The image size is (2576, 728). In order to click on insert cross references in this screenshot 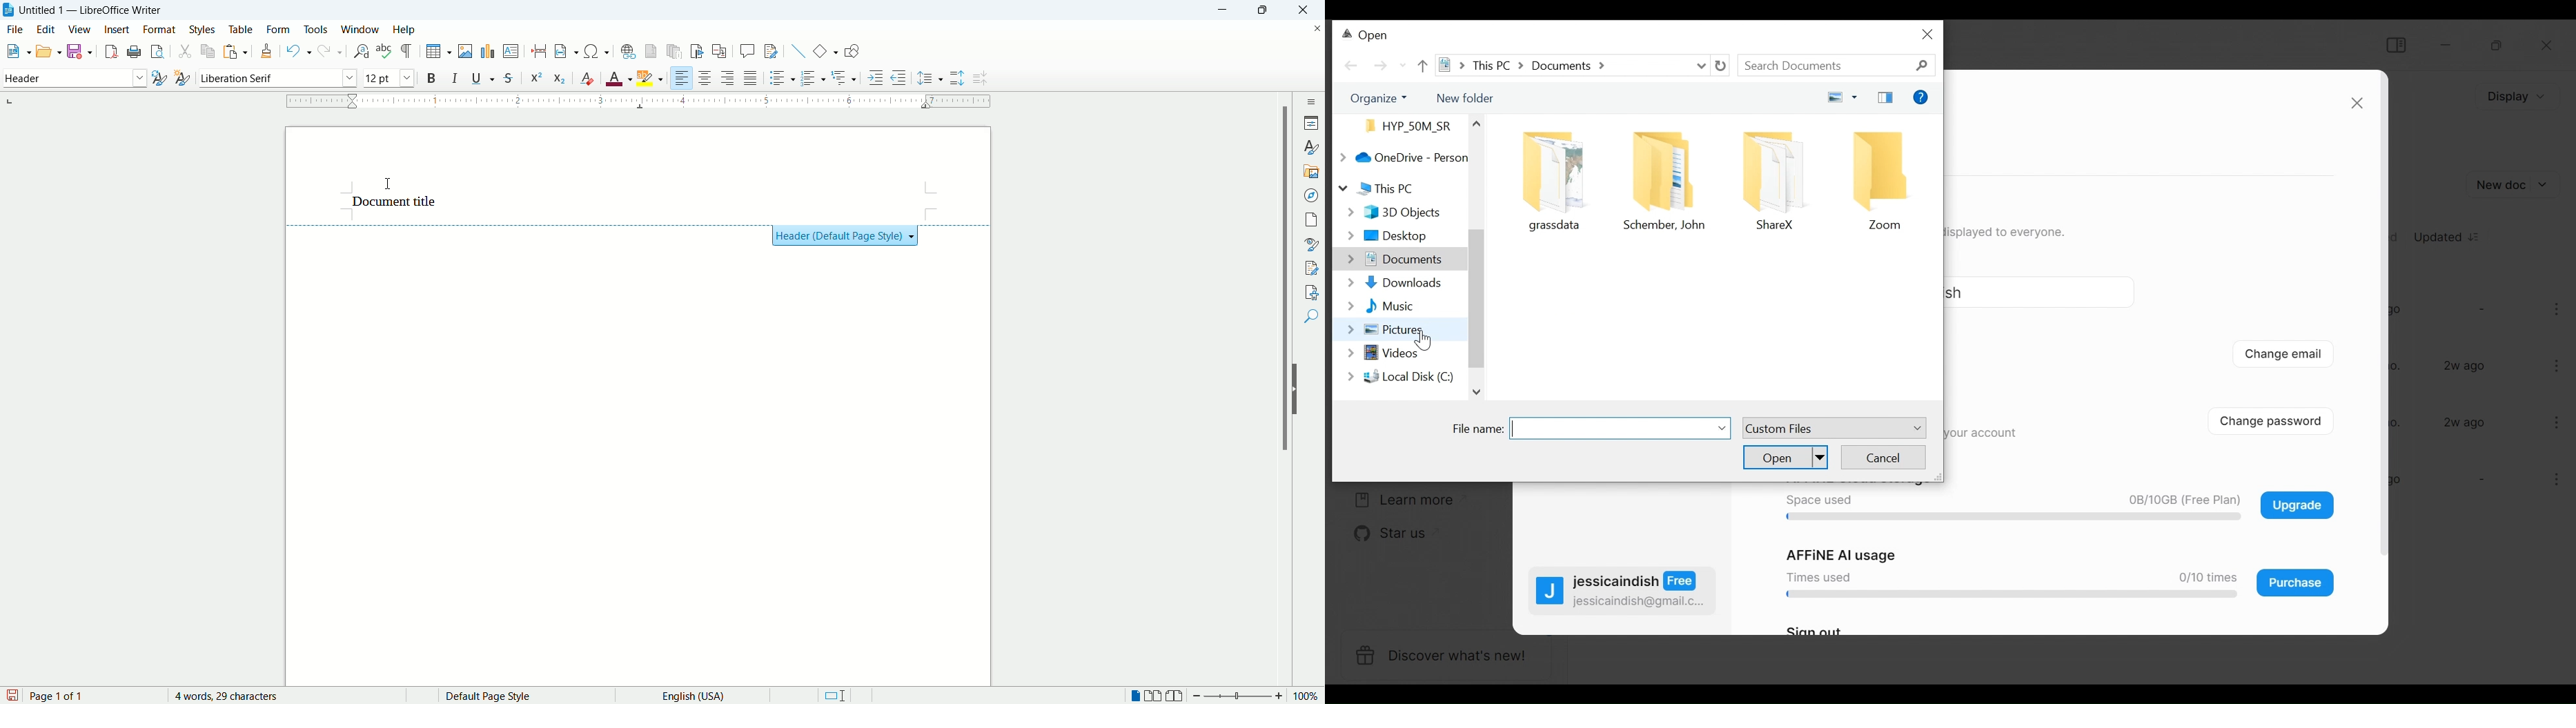, I will do `click(720, 49)`.